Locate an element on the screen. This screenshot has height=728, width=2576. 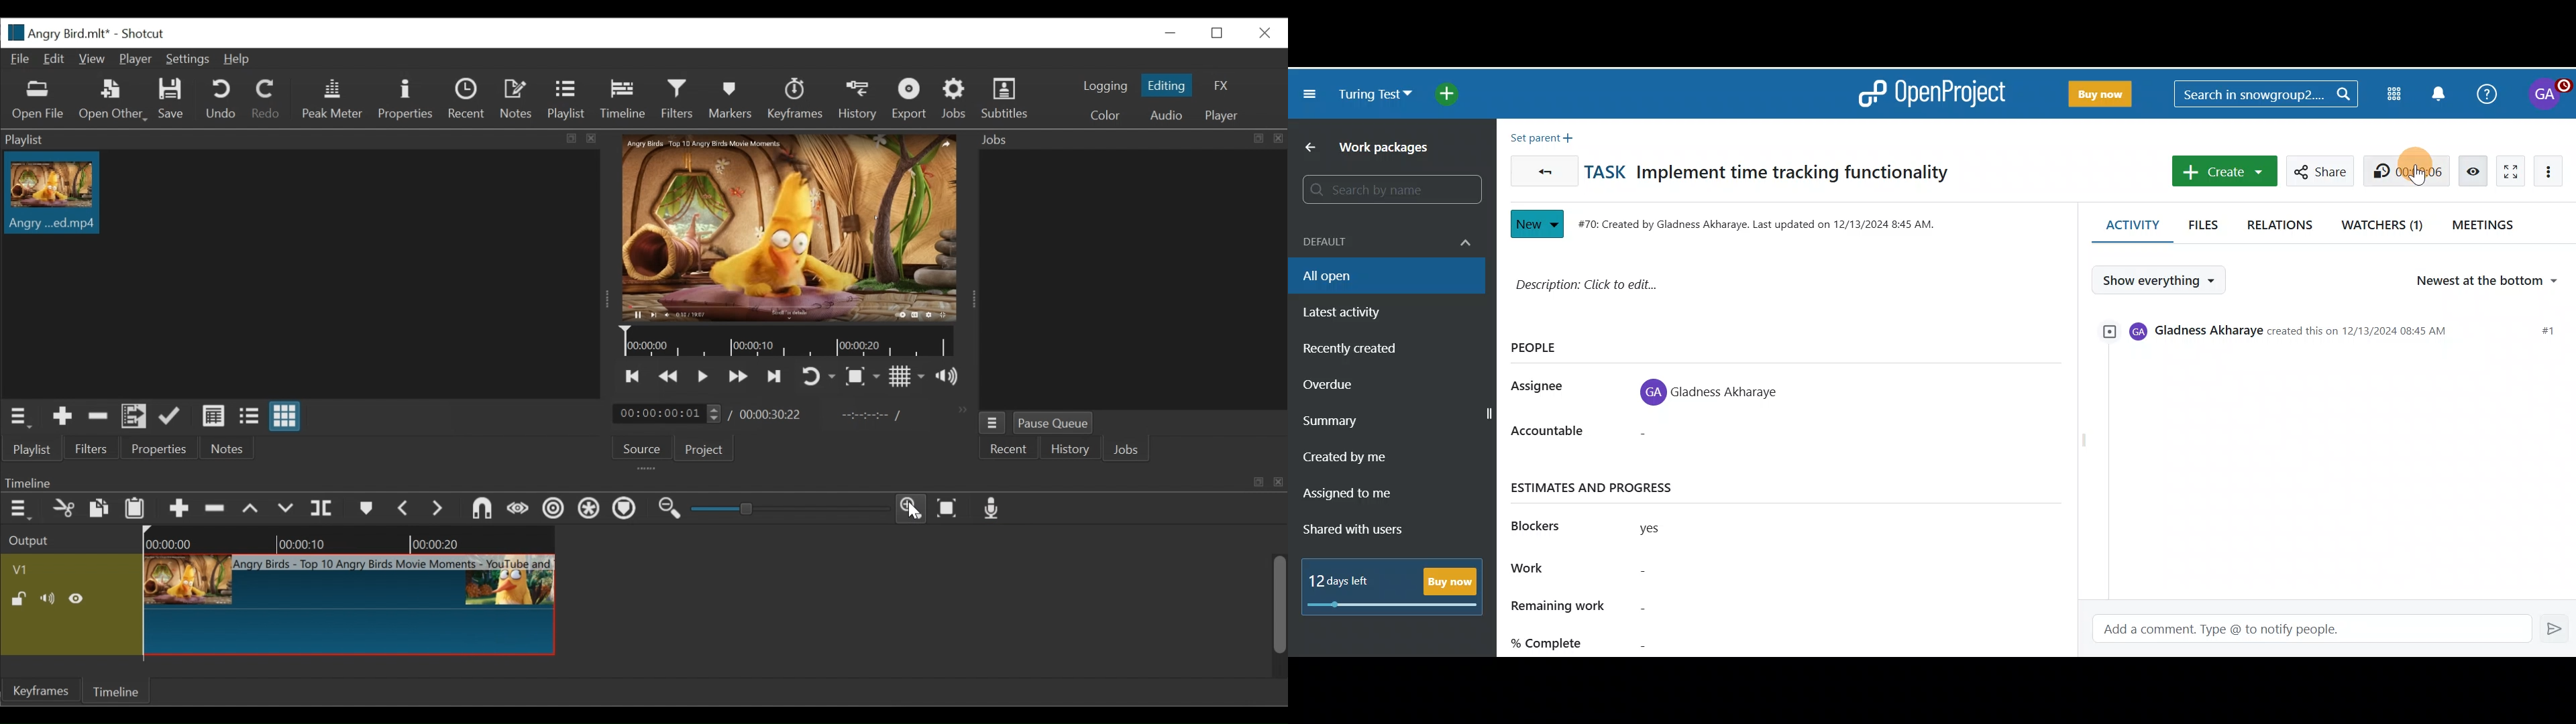
Color is located at coordinates (1106, 114).